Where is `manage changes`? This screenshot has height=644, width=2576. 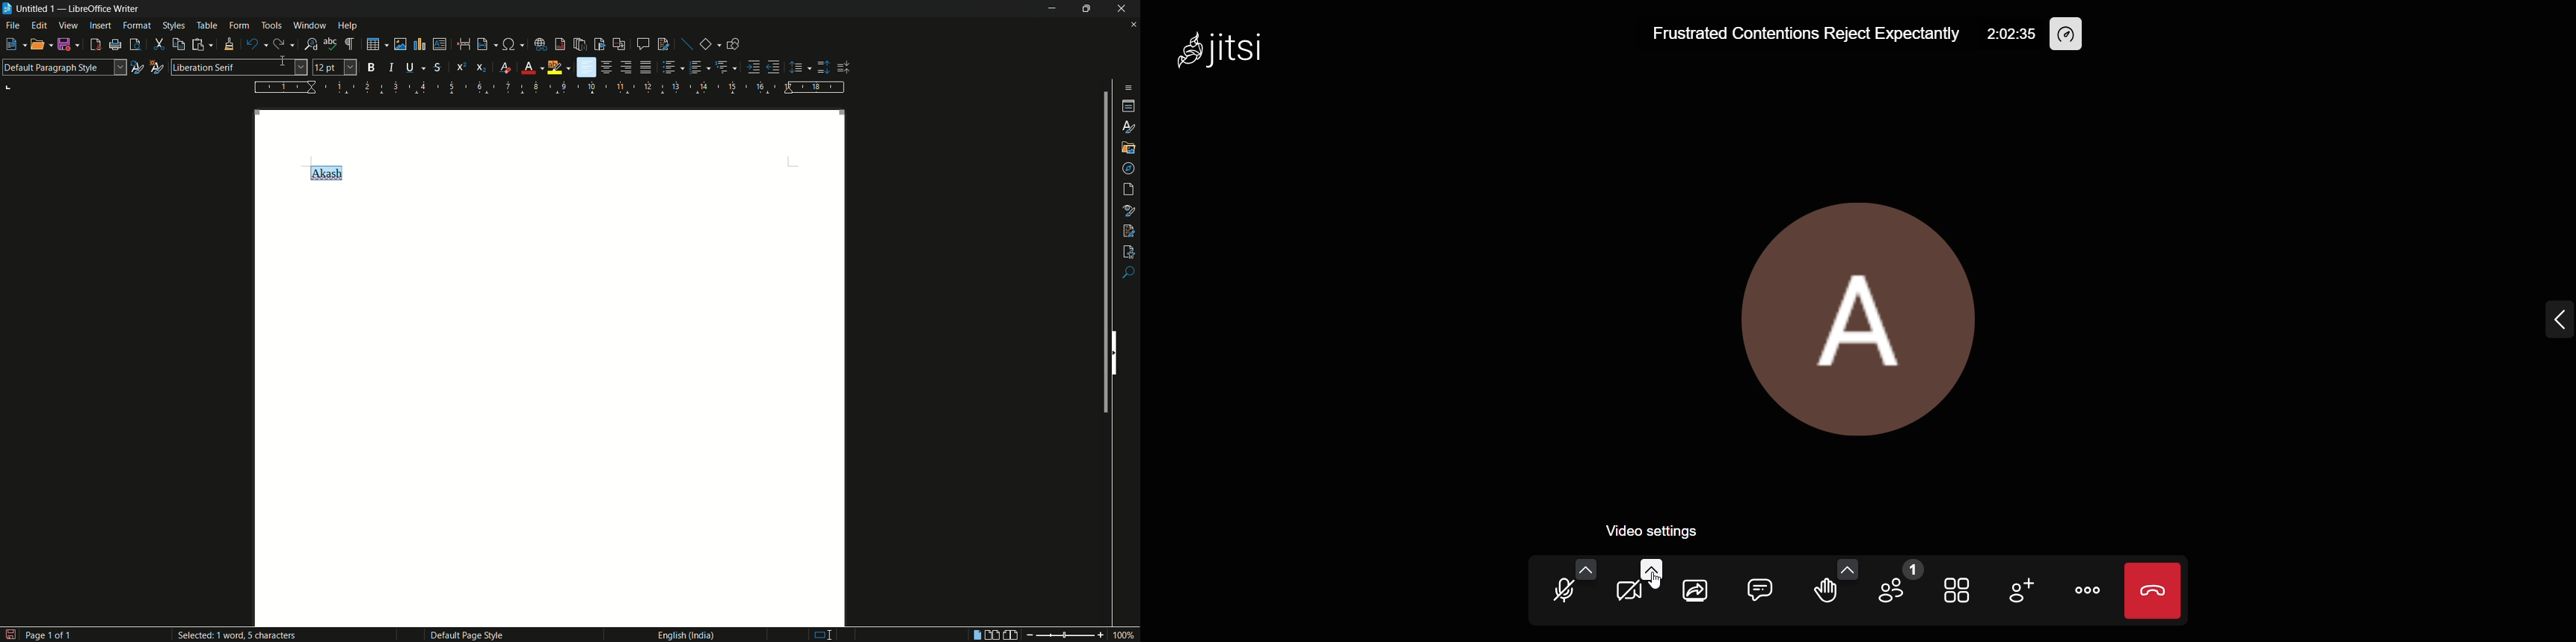 manage changes is located at coordinates (1129, 229).